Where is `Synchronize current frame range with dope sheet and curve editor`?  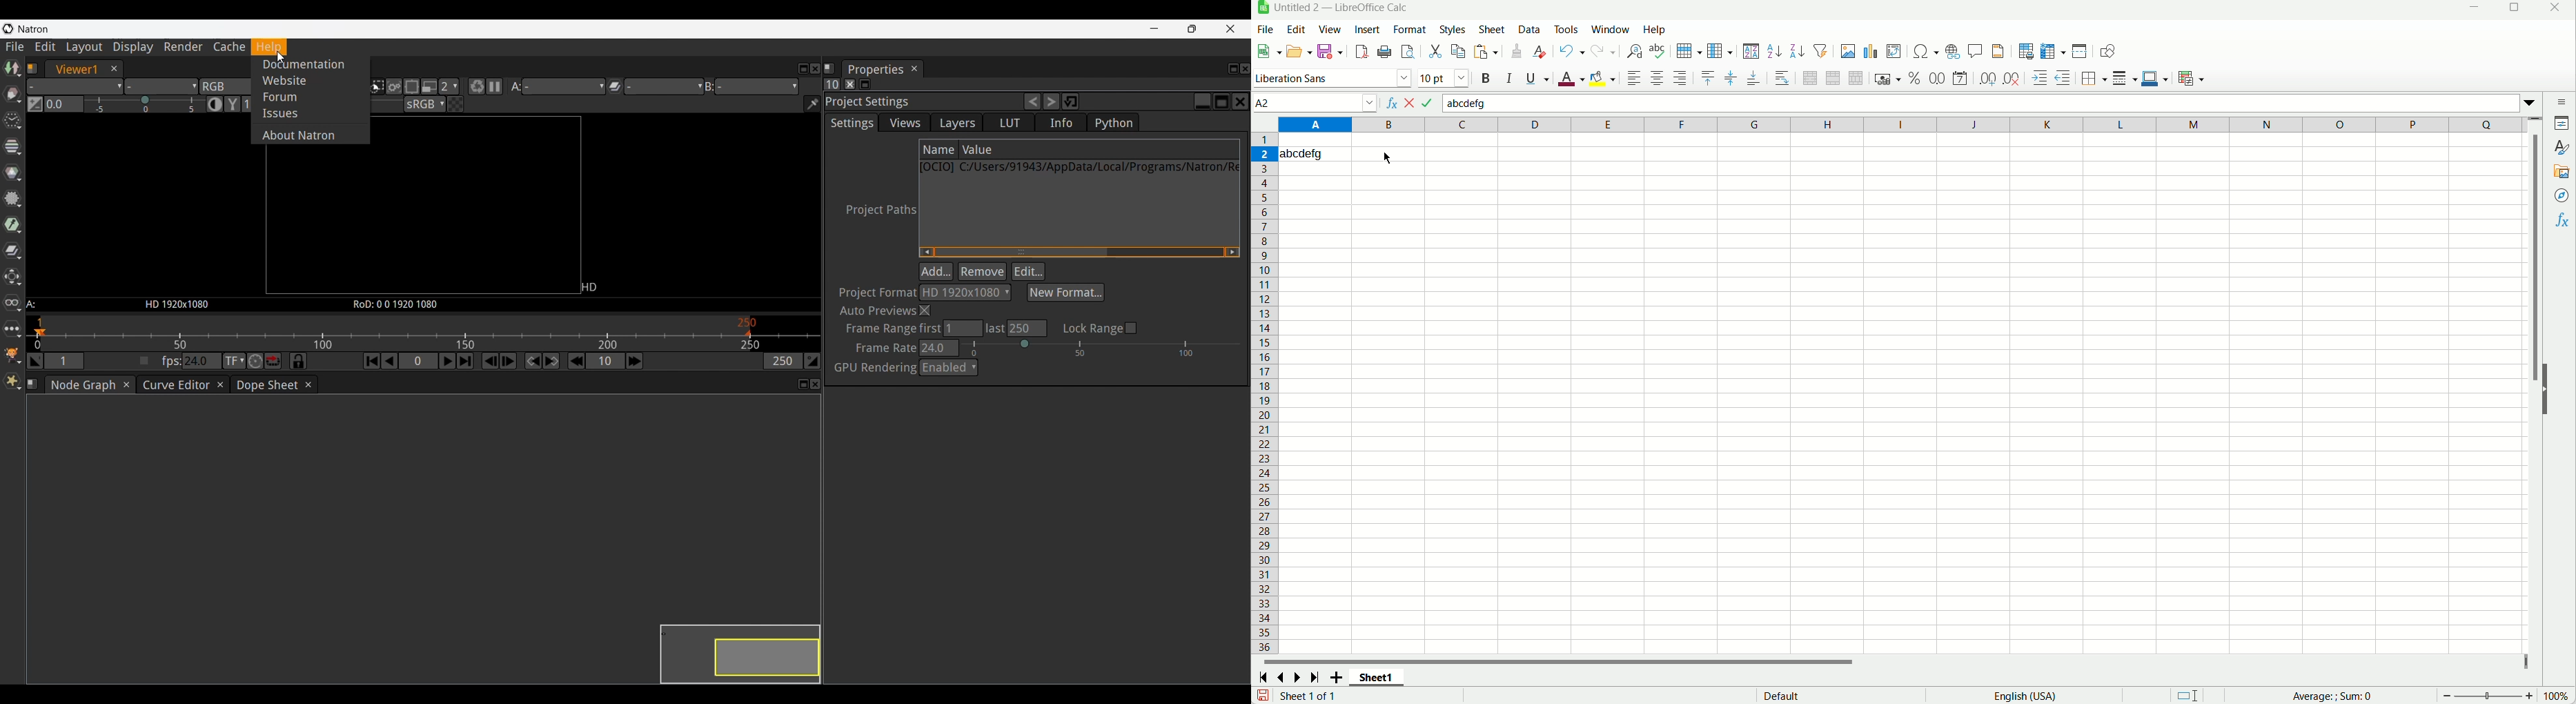 Synchronize current frame range with dope sheet and curve editor is located at coordinates (298, 360).